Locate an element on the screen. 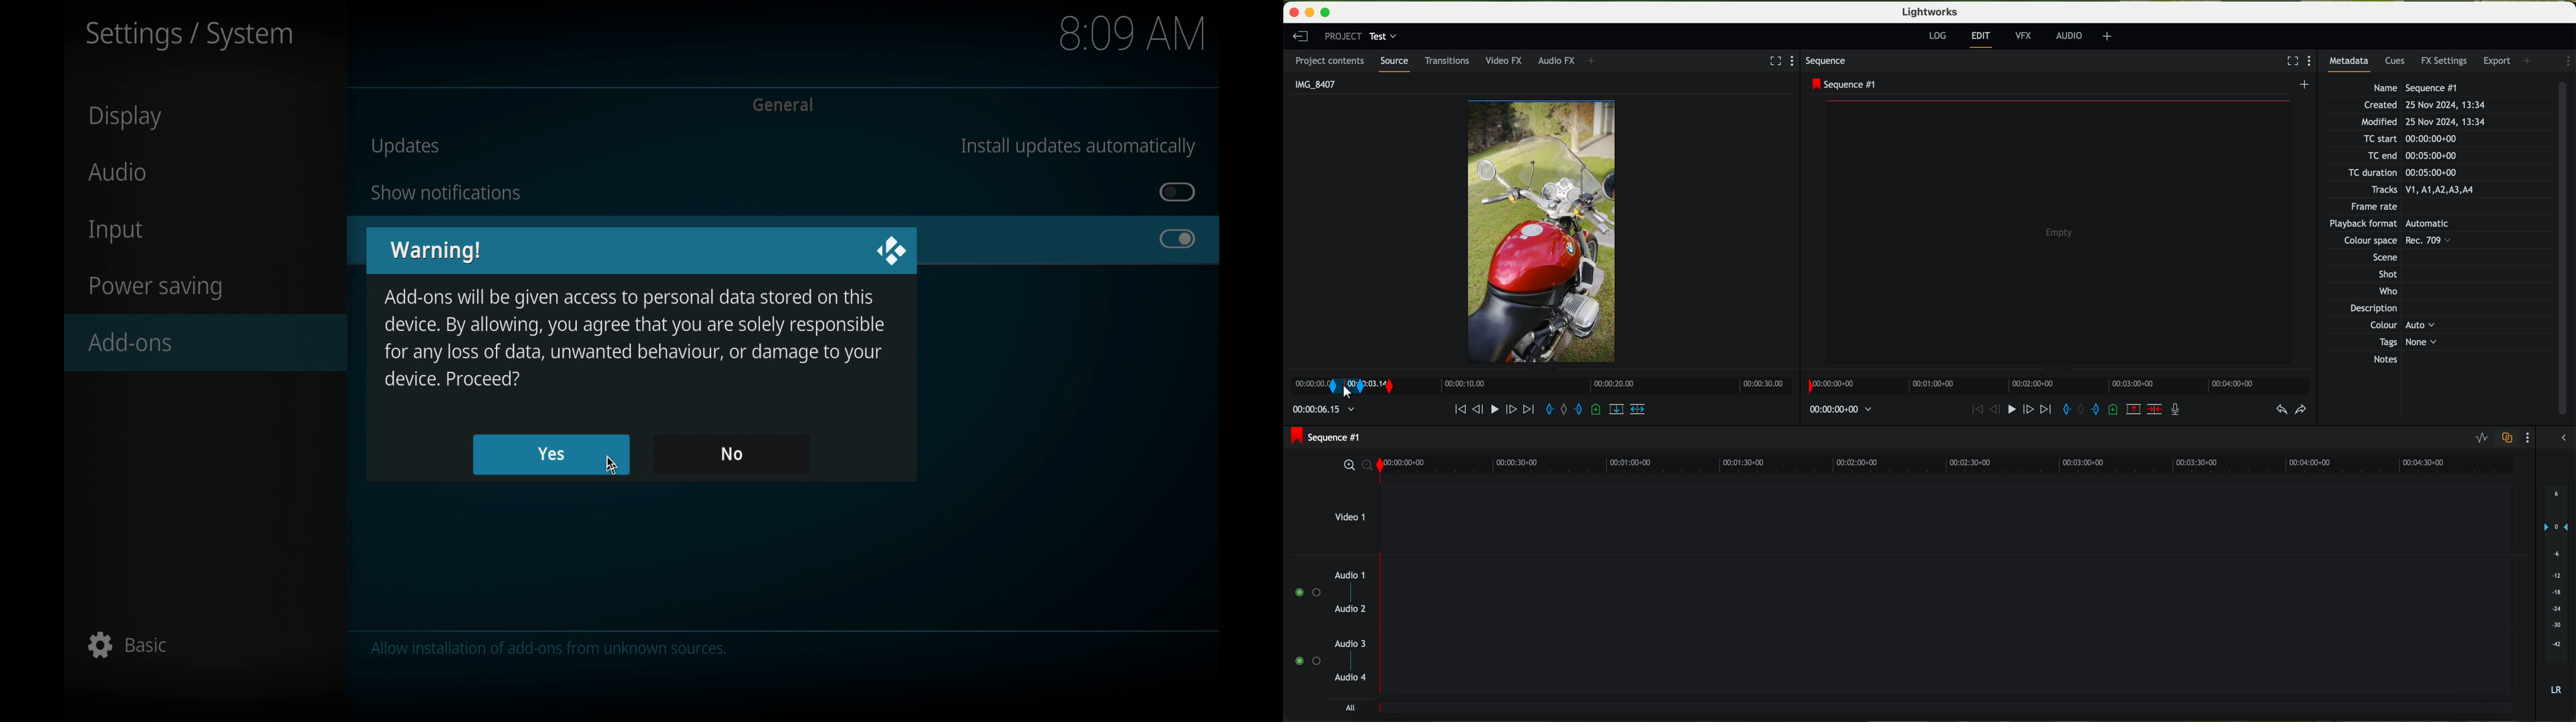  add an out mark is located at coordinates (1578, 412).